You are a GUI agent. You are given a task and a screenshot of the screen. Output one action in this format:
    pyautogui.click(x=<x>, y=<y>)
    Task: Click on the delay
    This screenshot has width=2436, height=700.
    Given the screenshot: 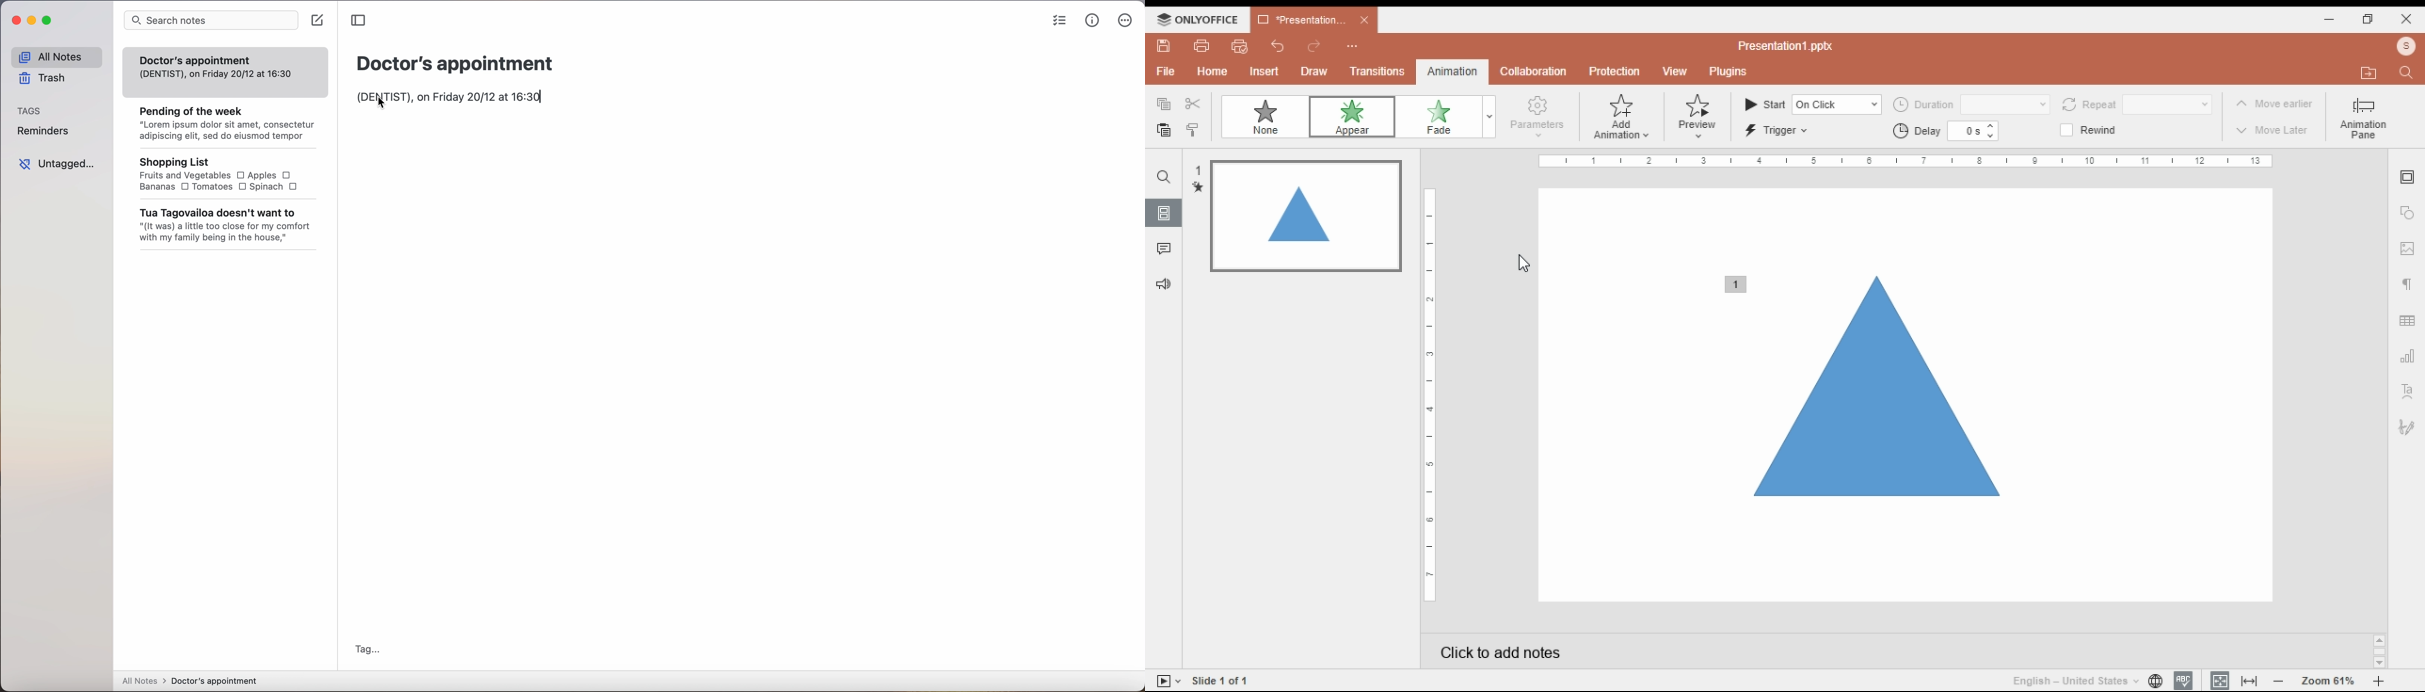 What is the action you would take?
    pyautogui.click(x=1915, y=130)
    